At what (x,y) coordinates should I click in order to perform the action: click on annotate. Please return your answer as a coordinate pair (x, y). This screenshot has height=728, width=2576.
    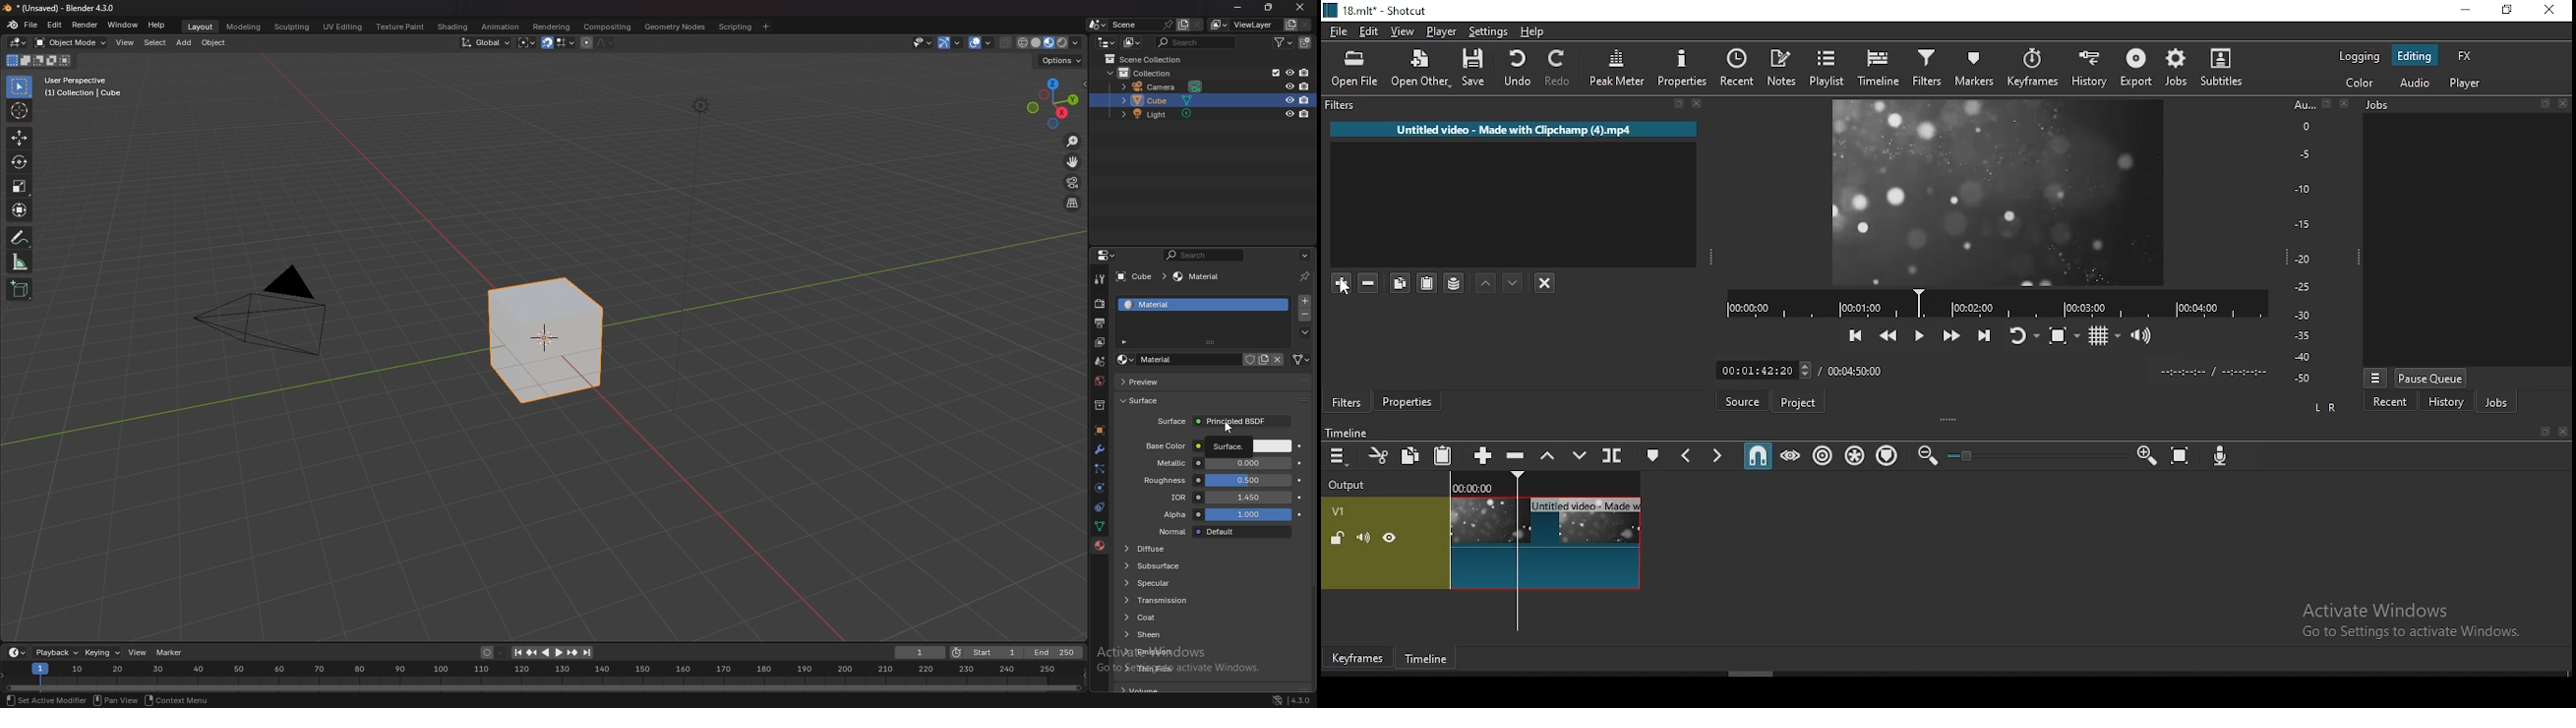
    Looking at the image, I should click on (20, 237).